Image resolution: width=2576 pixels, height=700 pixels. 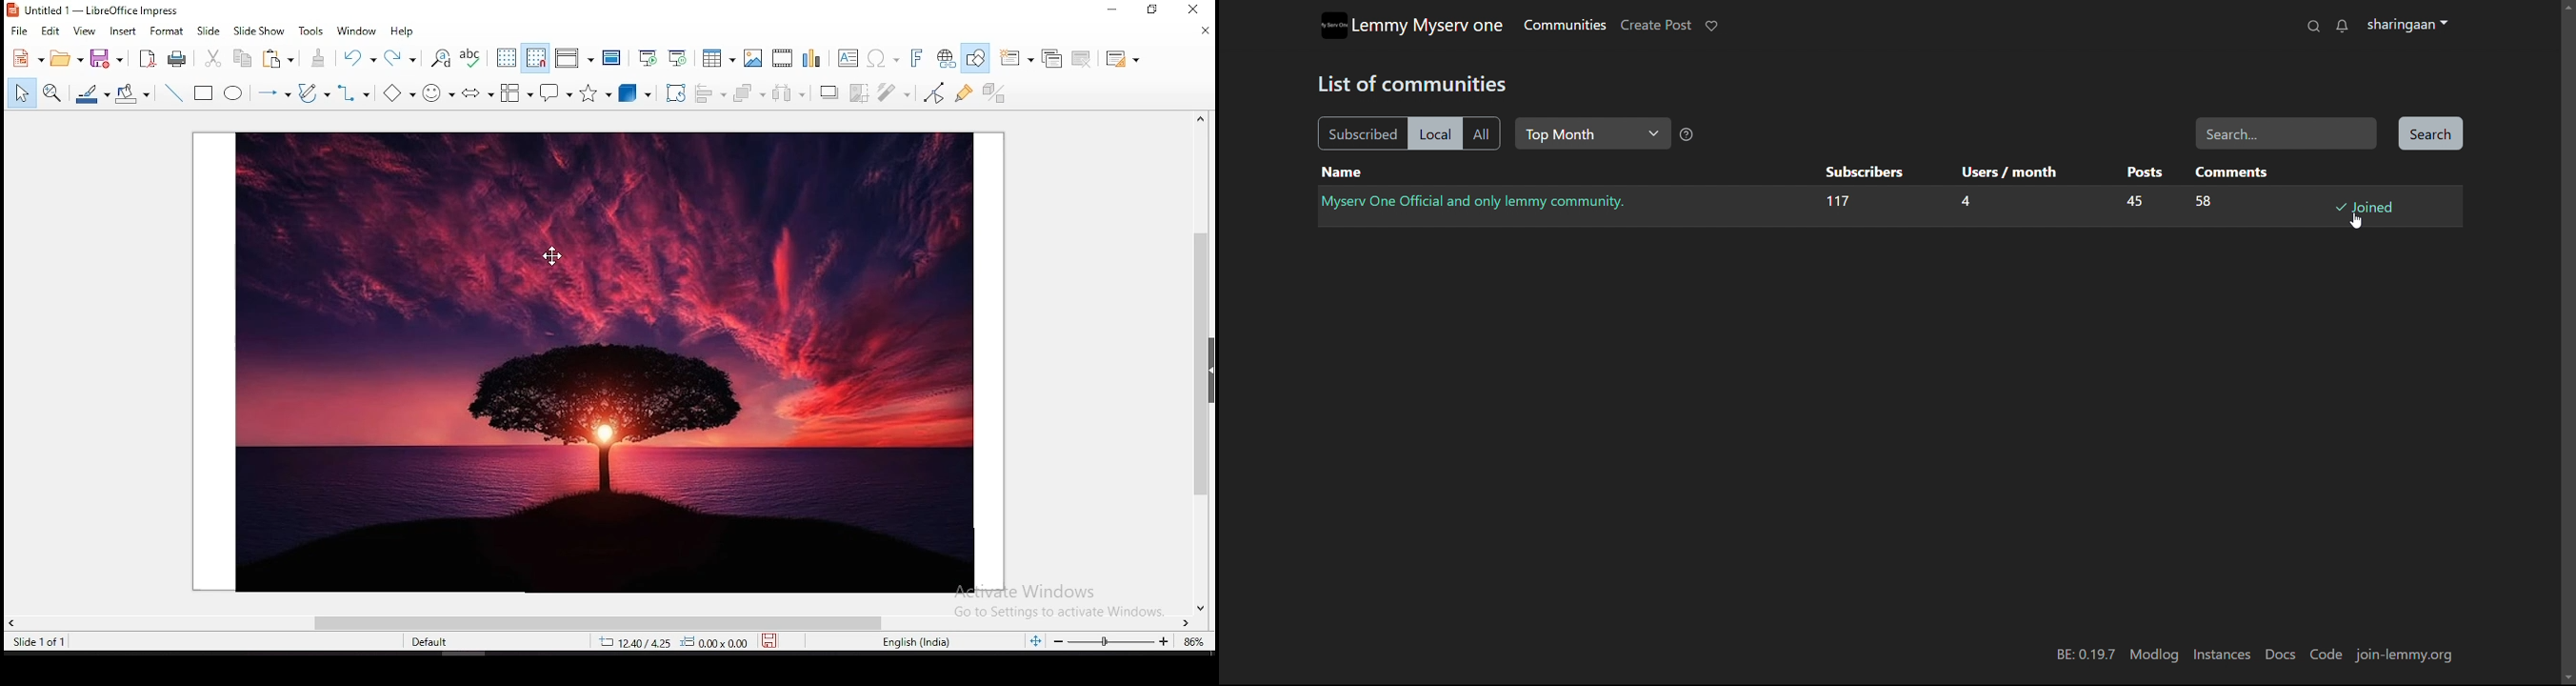 What do you see at coordinates (916, 642) in the screenshot?
I see `english (india)` at bounding box center [916, 642].